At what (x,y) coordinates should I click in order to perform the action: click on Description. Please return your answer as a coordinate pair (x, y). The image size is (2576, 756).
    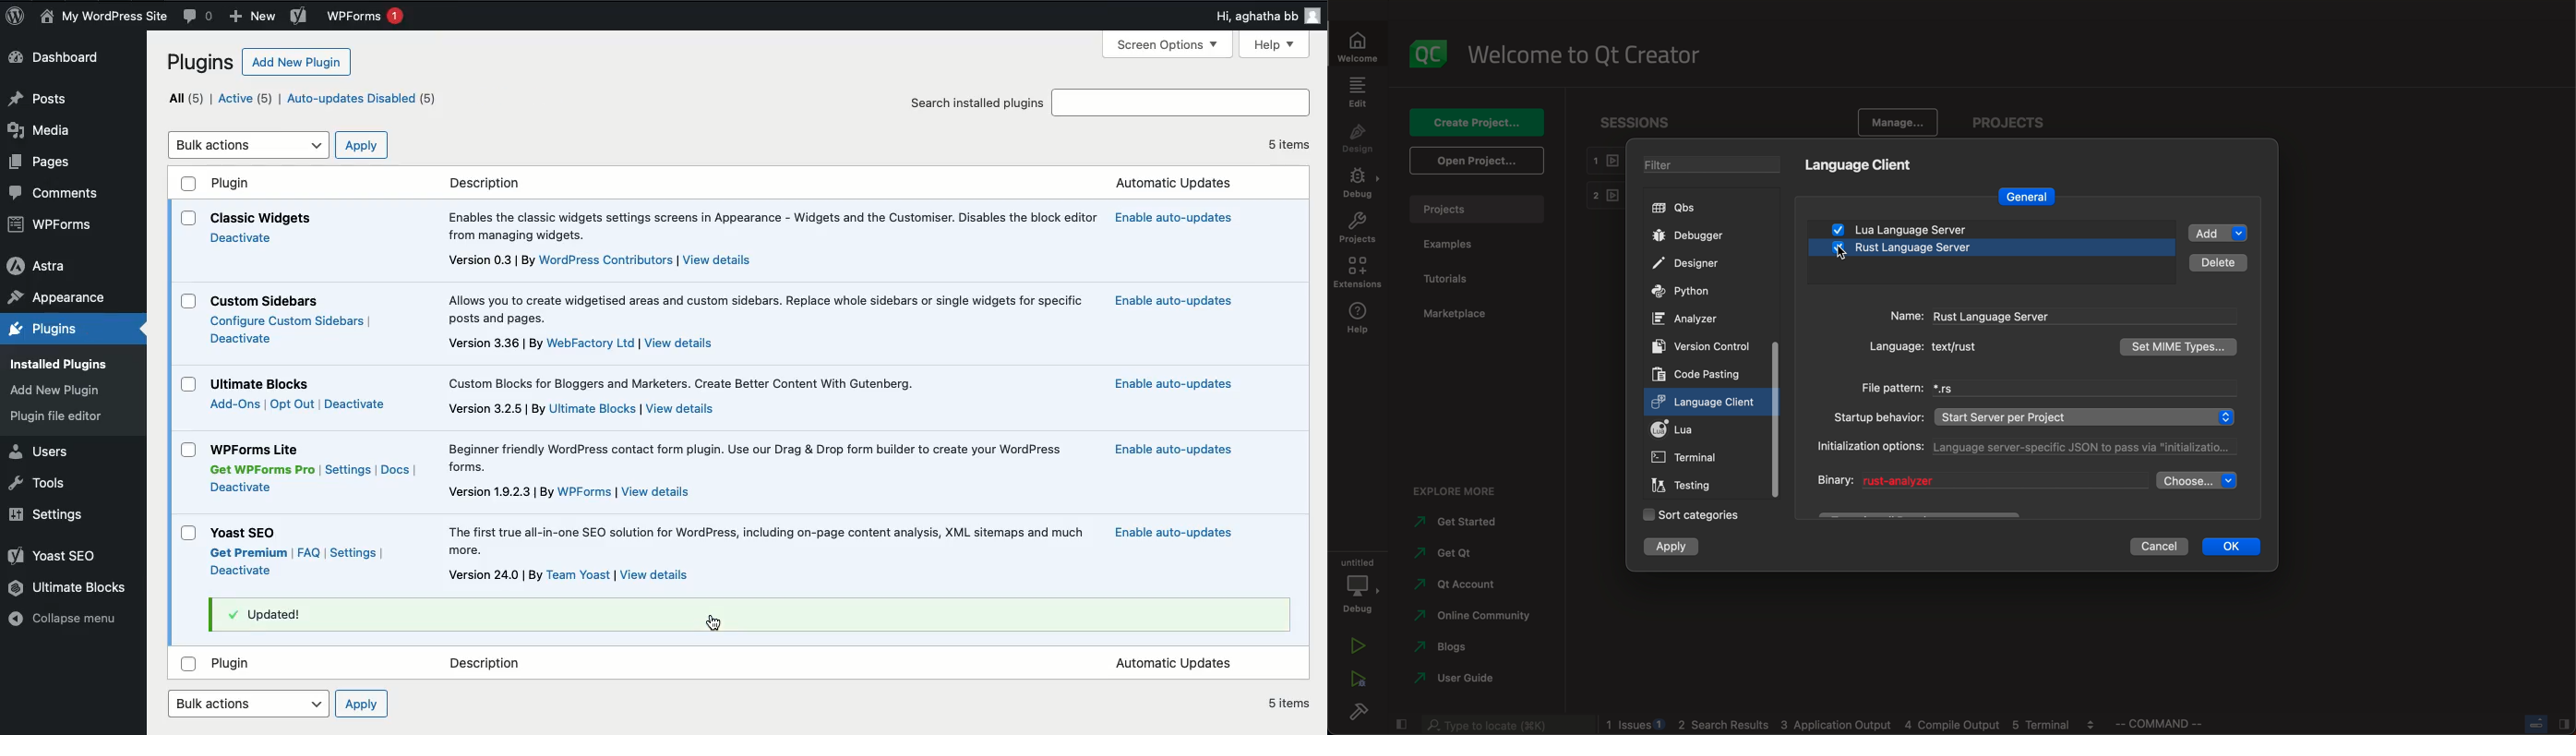
    Looking at the image, I should click on (581, 344).